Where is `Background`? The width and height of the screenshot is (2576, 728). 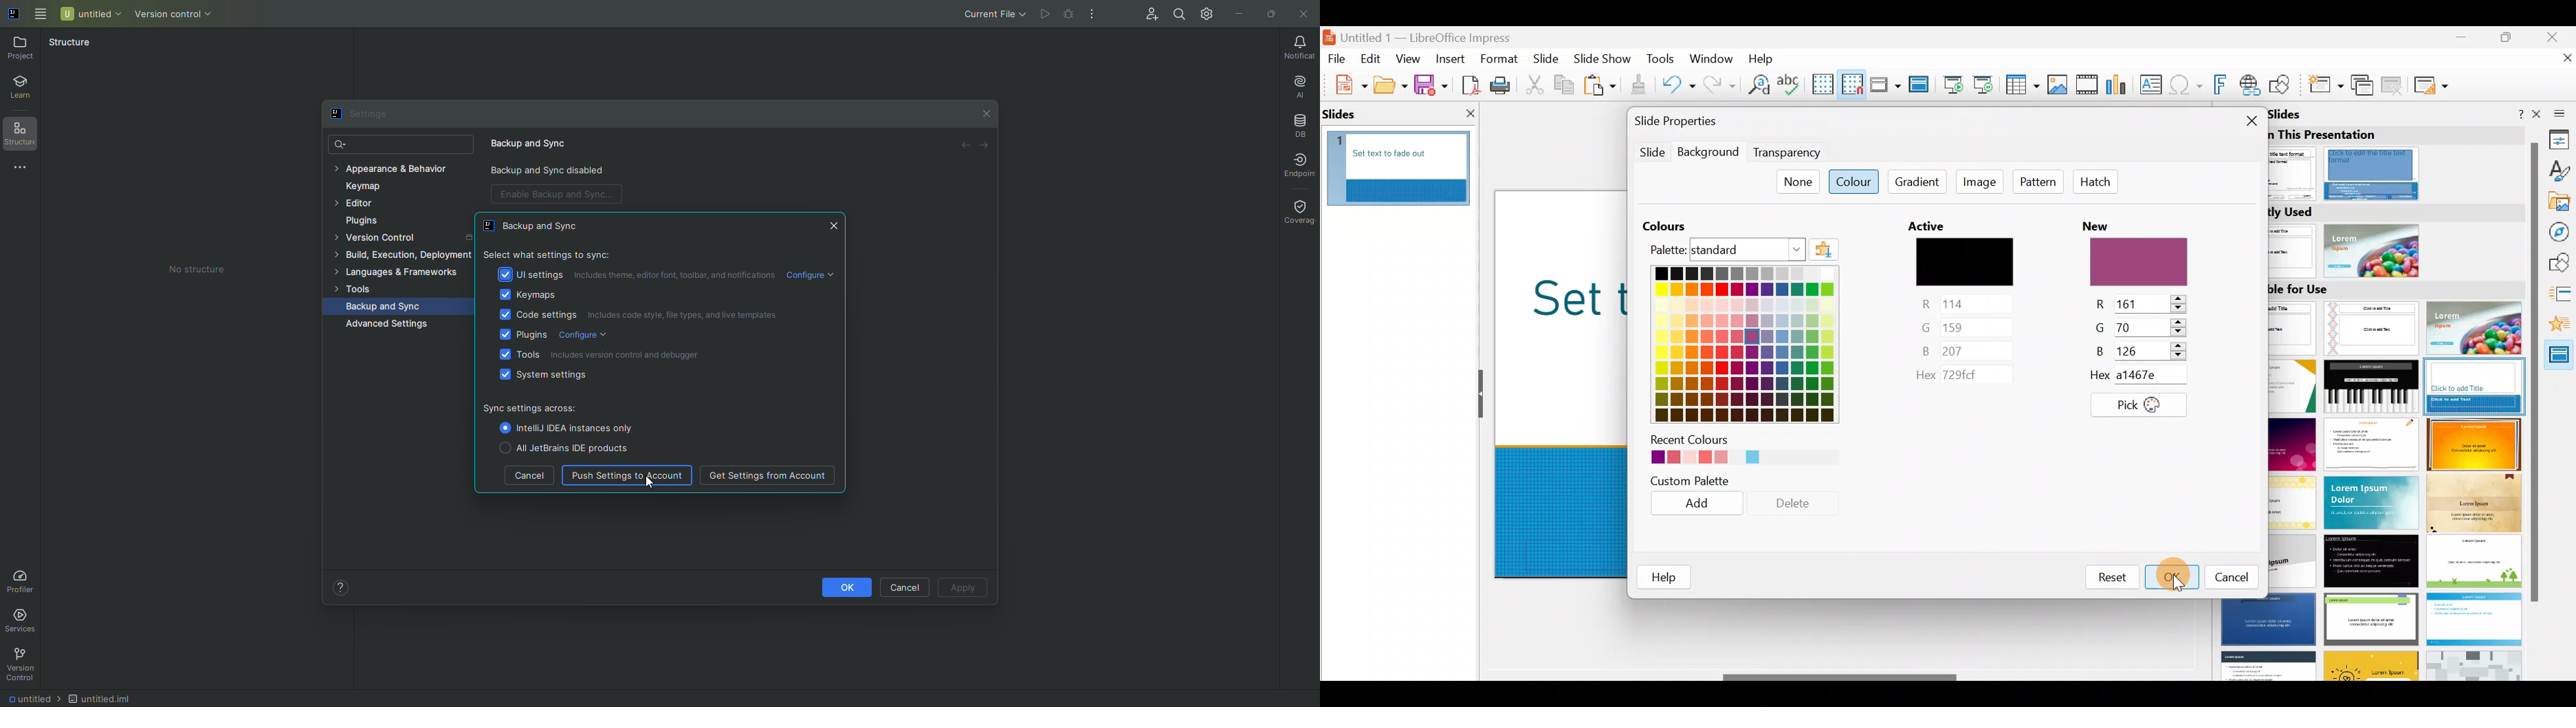 Background is located at coordinates (1709, 153).